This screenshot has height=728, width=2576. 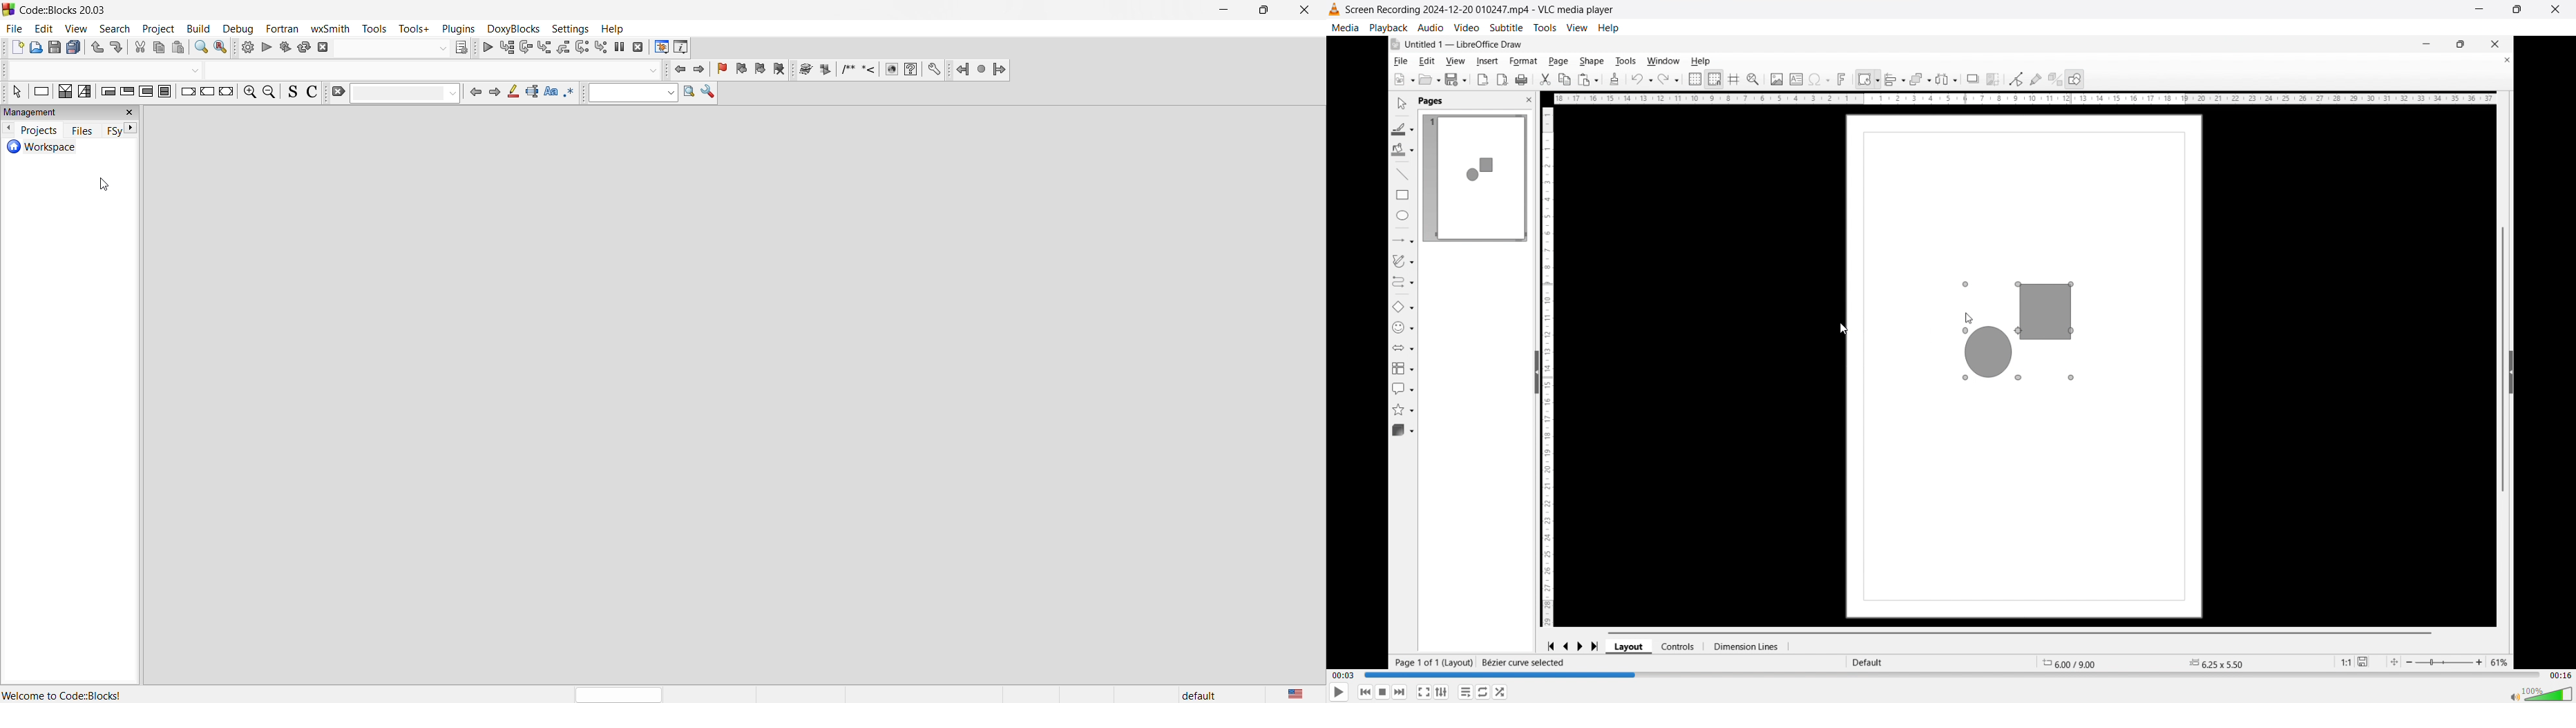 What do you see at coordinates (1507, 27) in the screenshot?
I see `subtitle` at bounding box center [1507, 27].